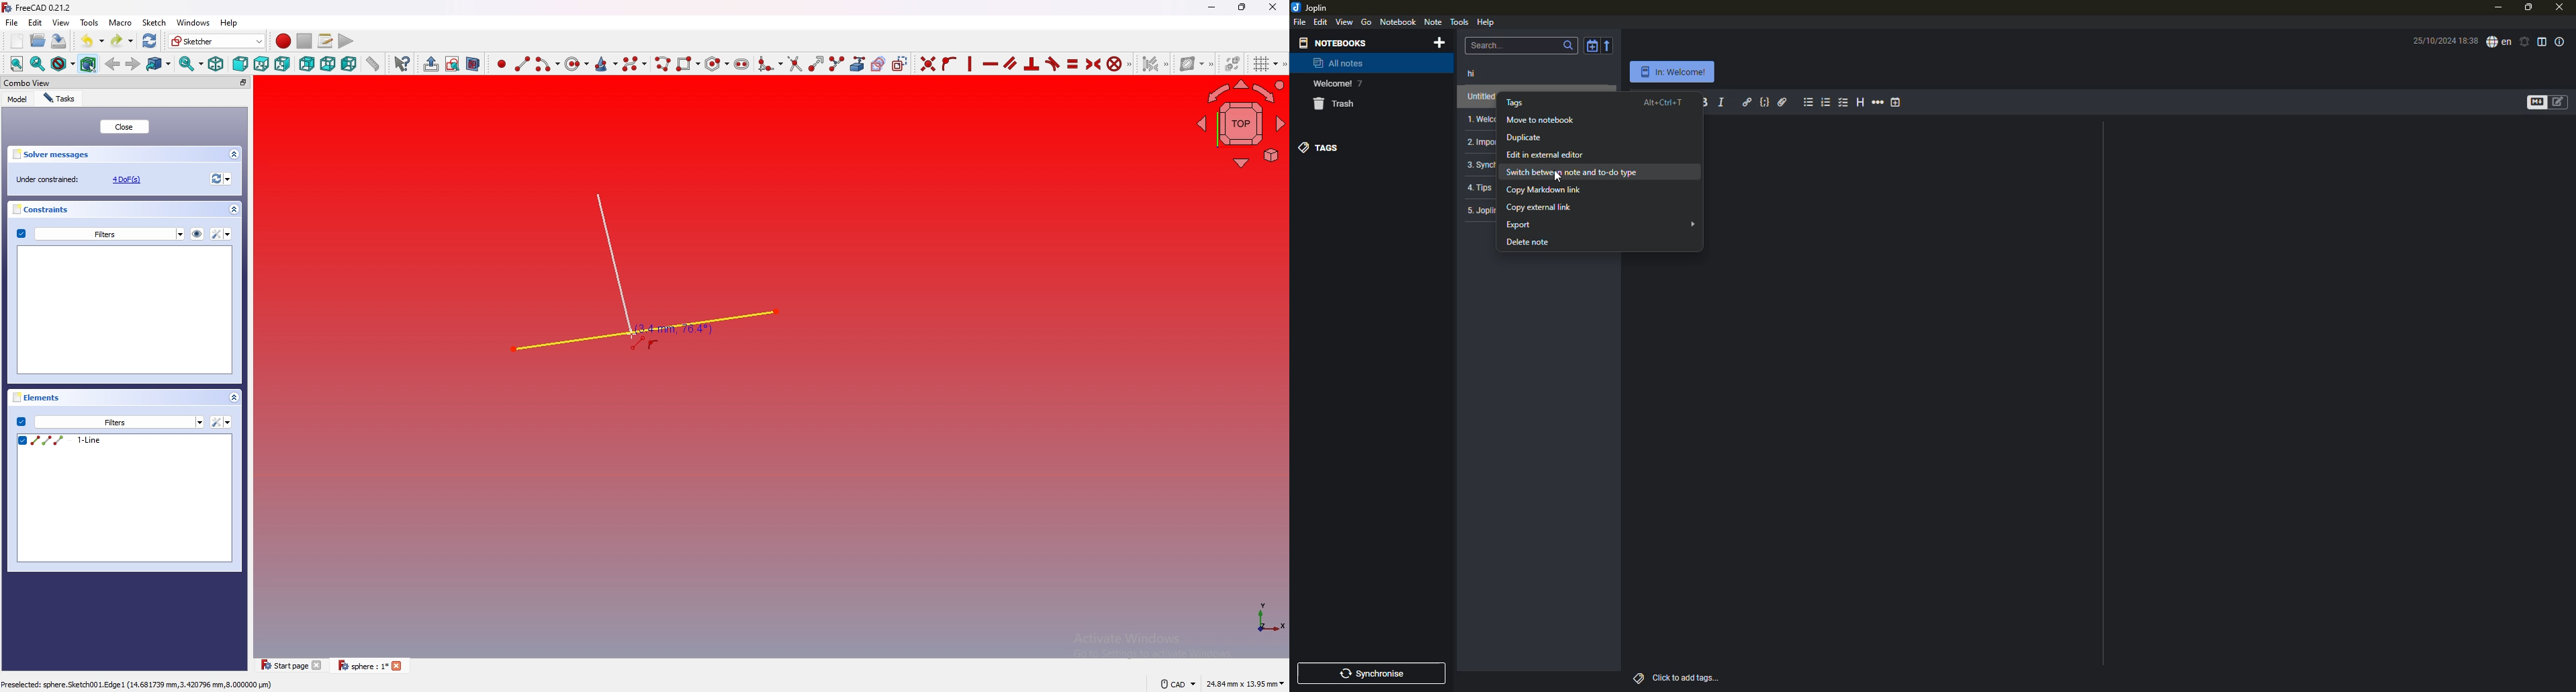 This screenshot has height=700, width=2576. What do you see at coordinates (1011, 63) in the screenshot?
I see `Constrain parallel` at bounding box center [1011, 63].